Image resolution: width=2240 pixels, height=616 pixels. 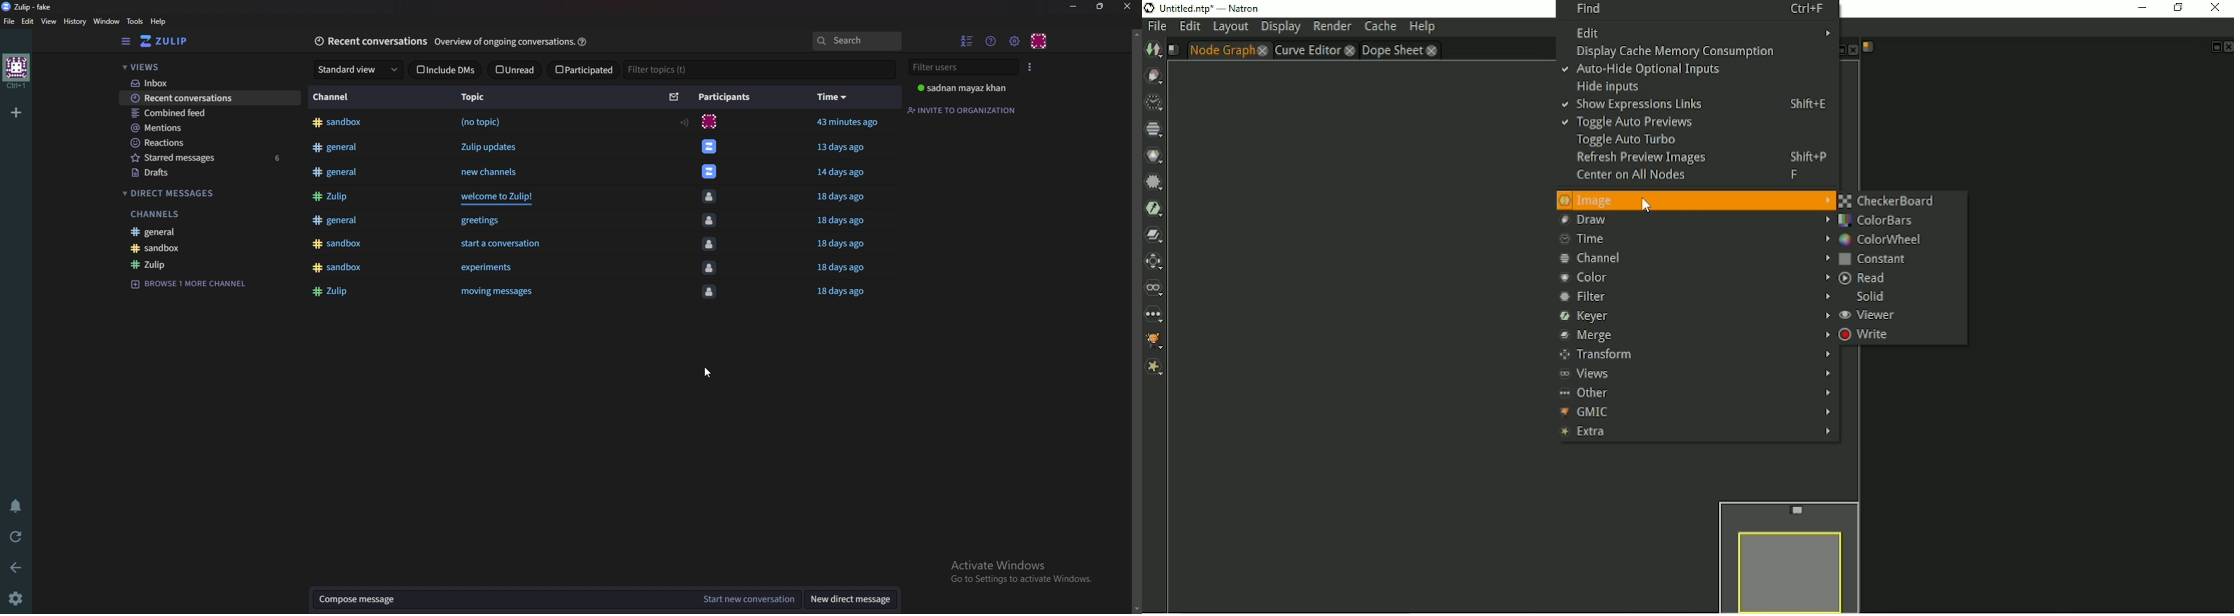 What do you see at coordinates (1646, 206) in the screenshot?
I see `cursor` at bounding box center [1646, 206].